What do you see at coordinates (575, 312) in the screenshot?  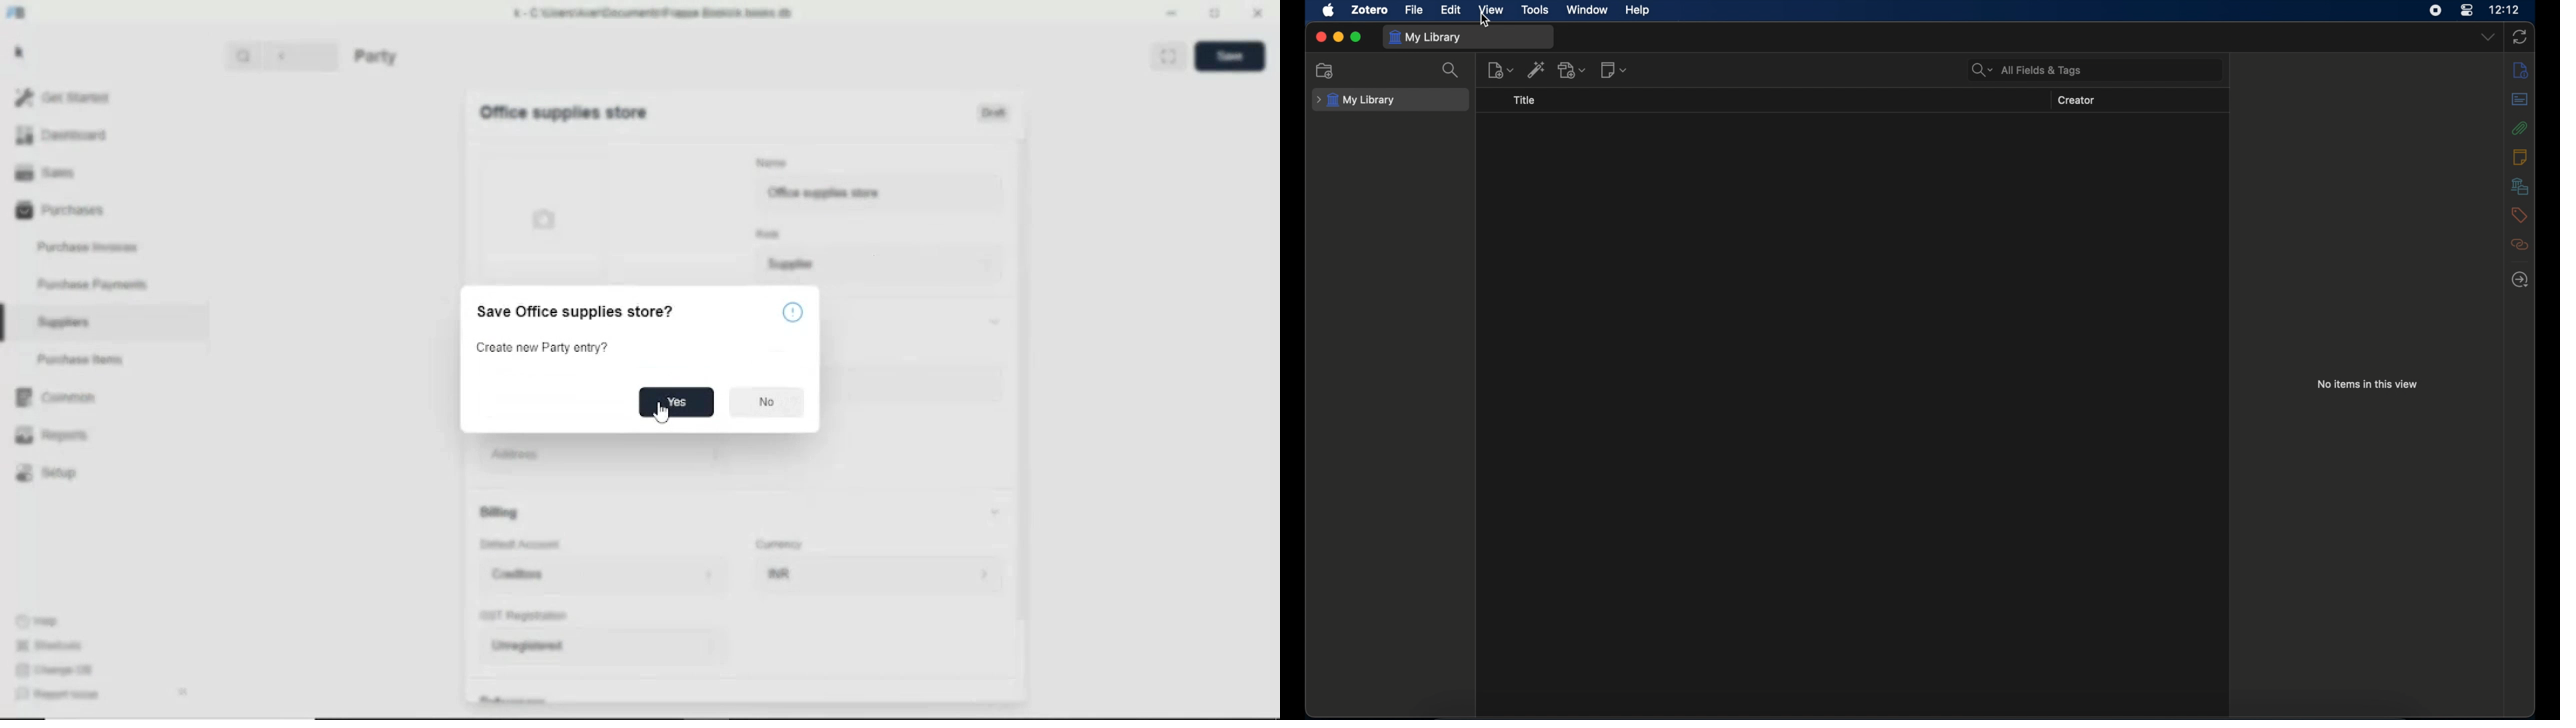 I see `Save office supplies store?` at bounding box center [575, 312].